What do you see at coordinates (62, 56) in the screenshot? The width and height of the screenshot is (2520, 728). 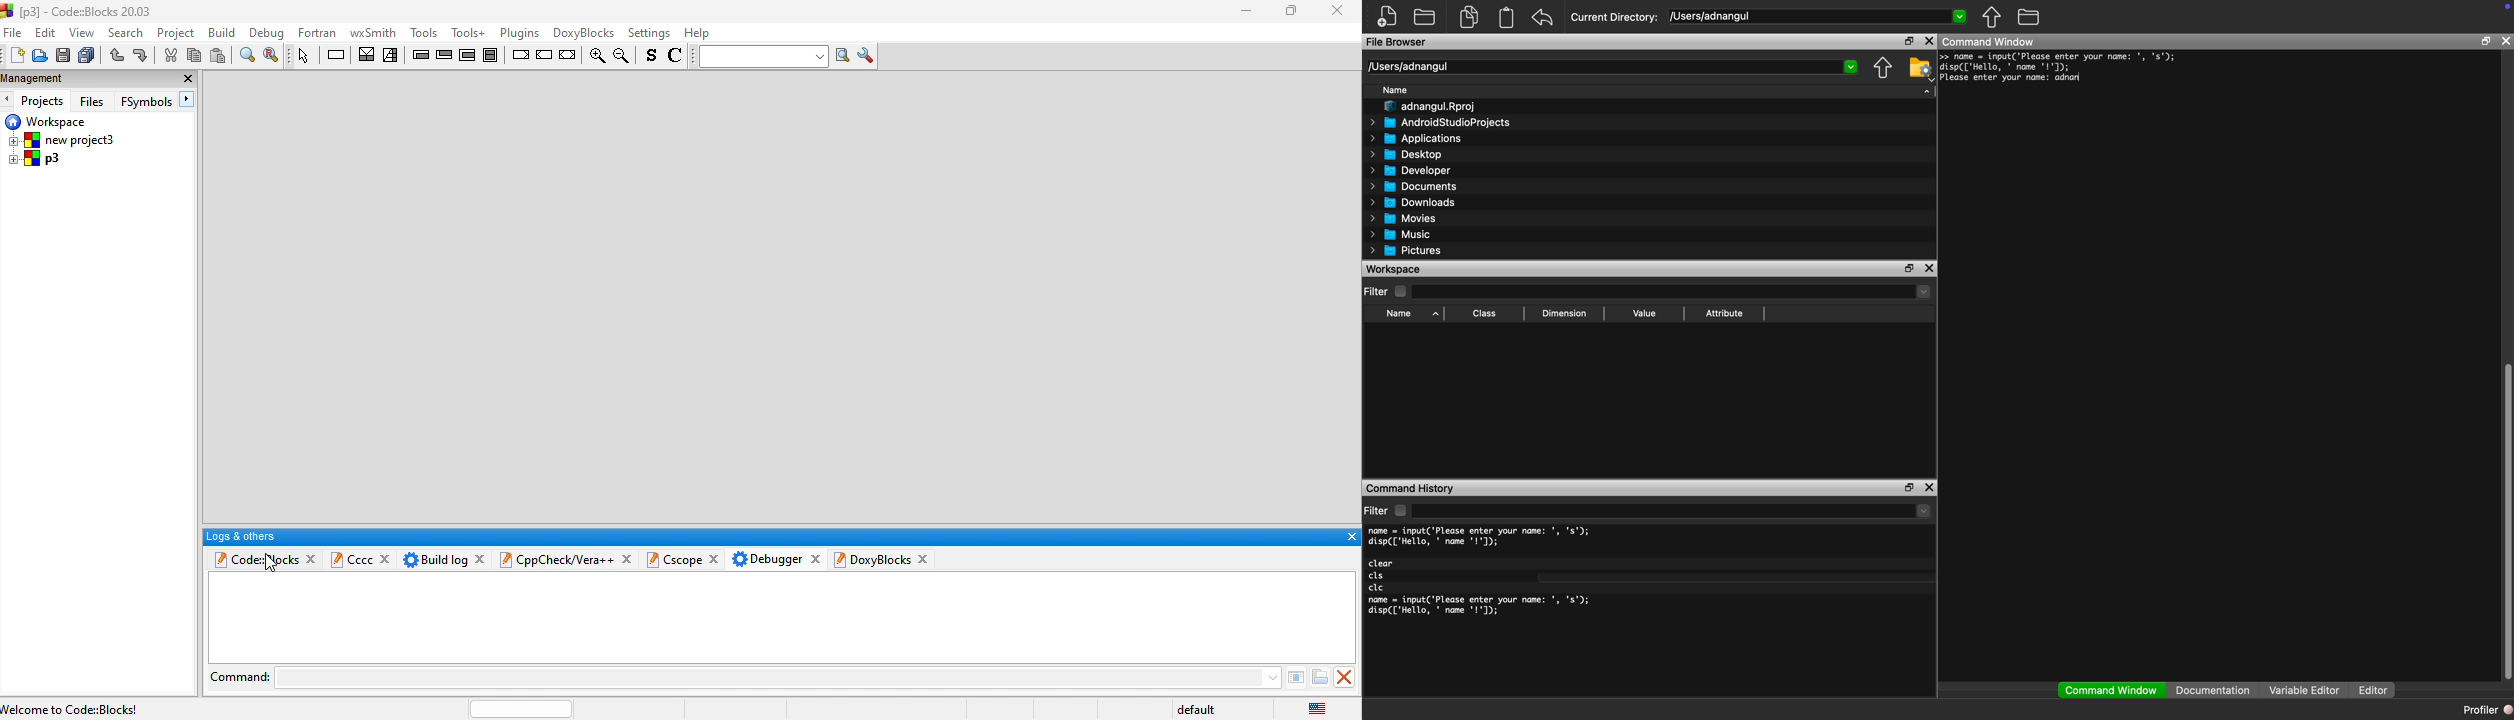 I see `save` at bounding box center [62, 56].